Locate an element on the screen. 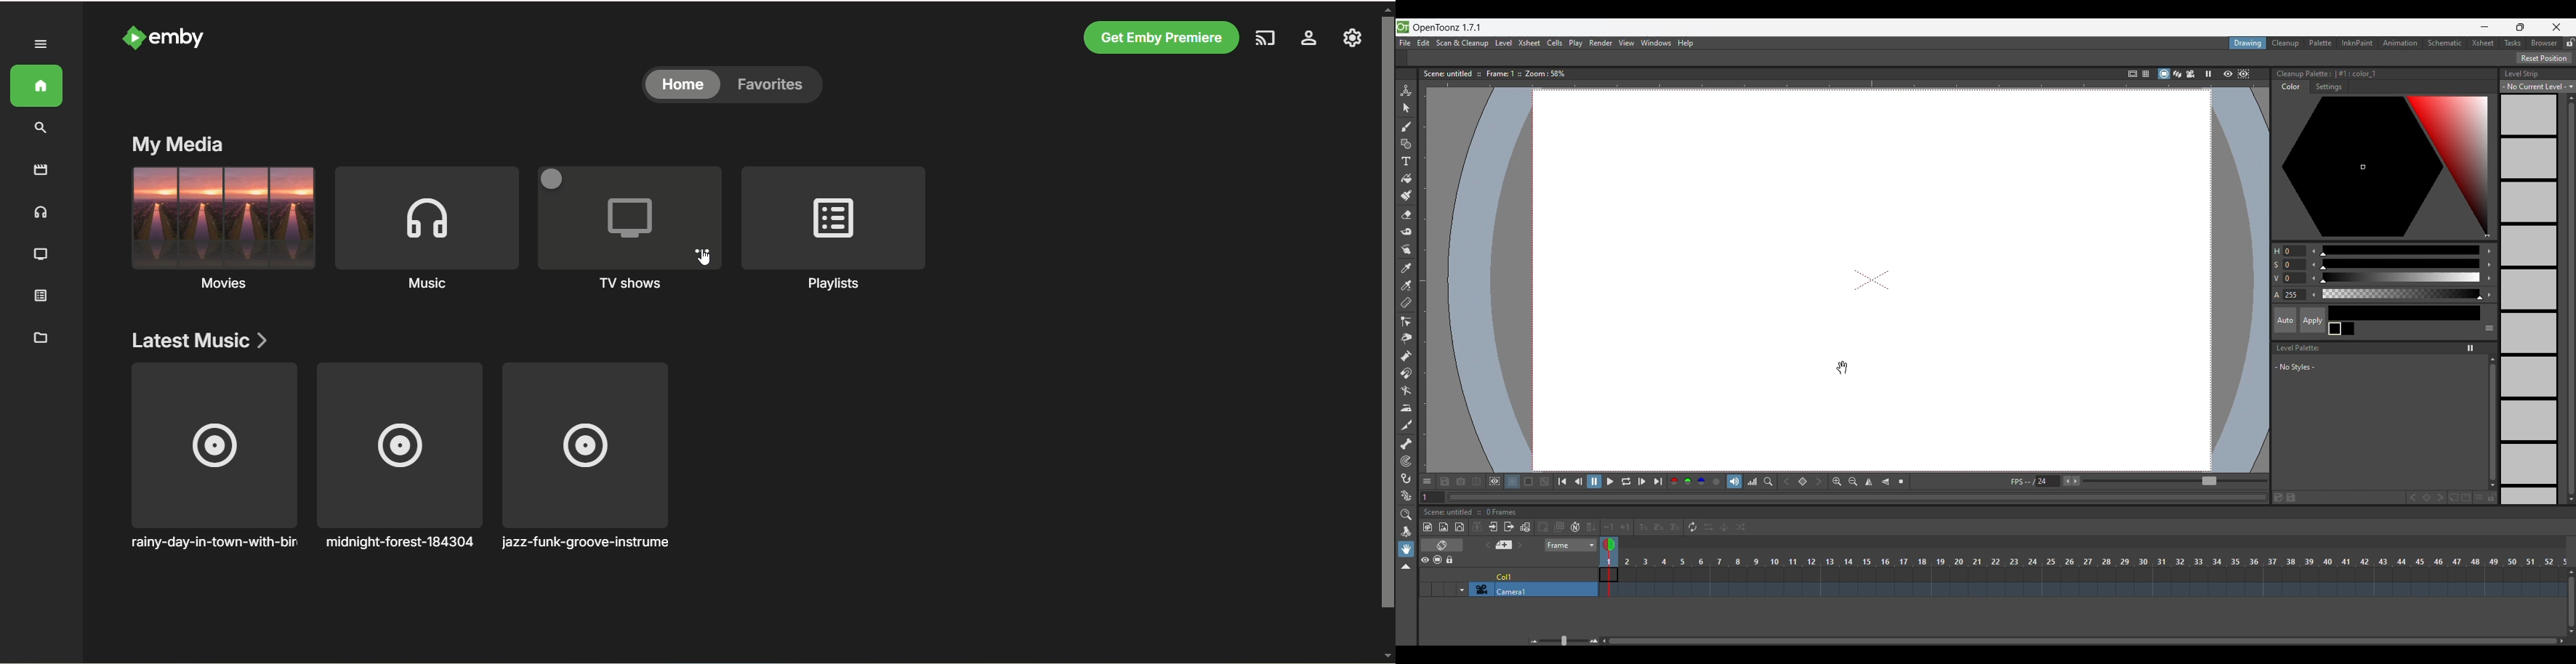  Increase color modification is located at coordinates (2490, 273).